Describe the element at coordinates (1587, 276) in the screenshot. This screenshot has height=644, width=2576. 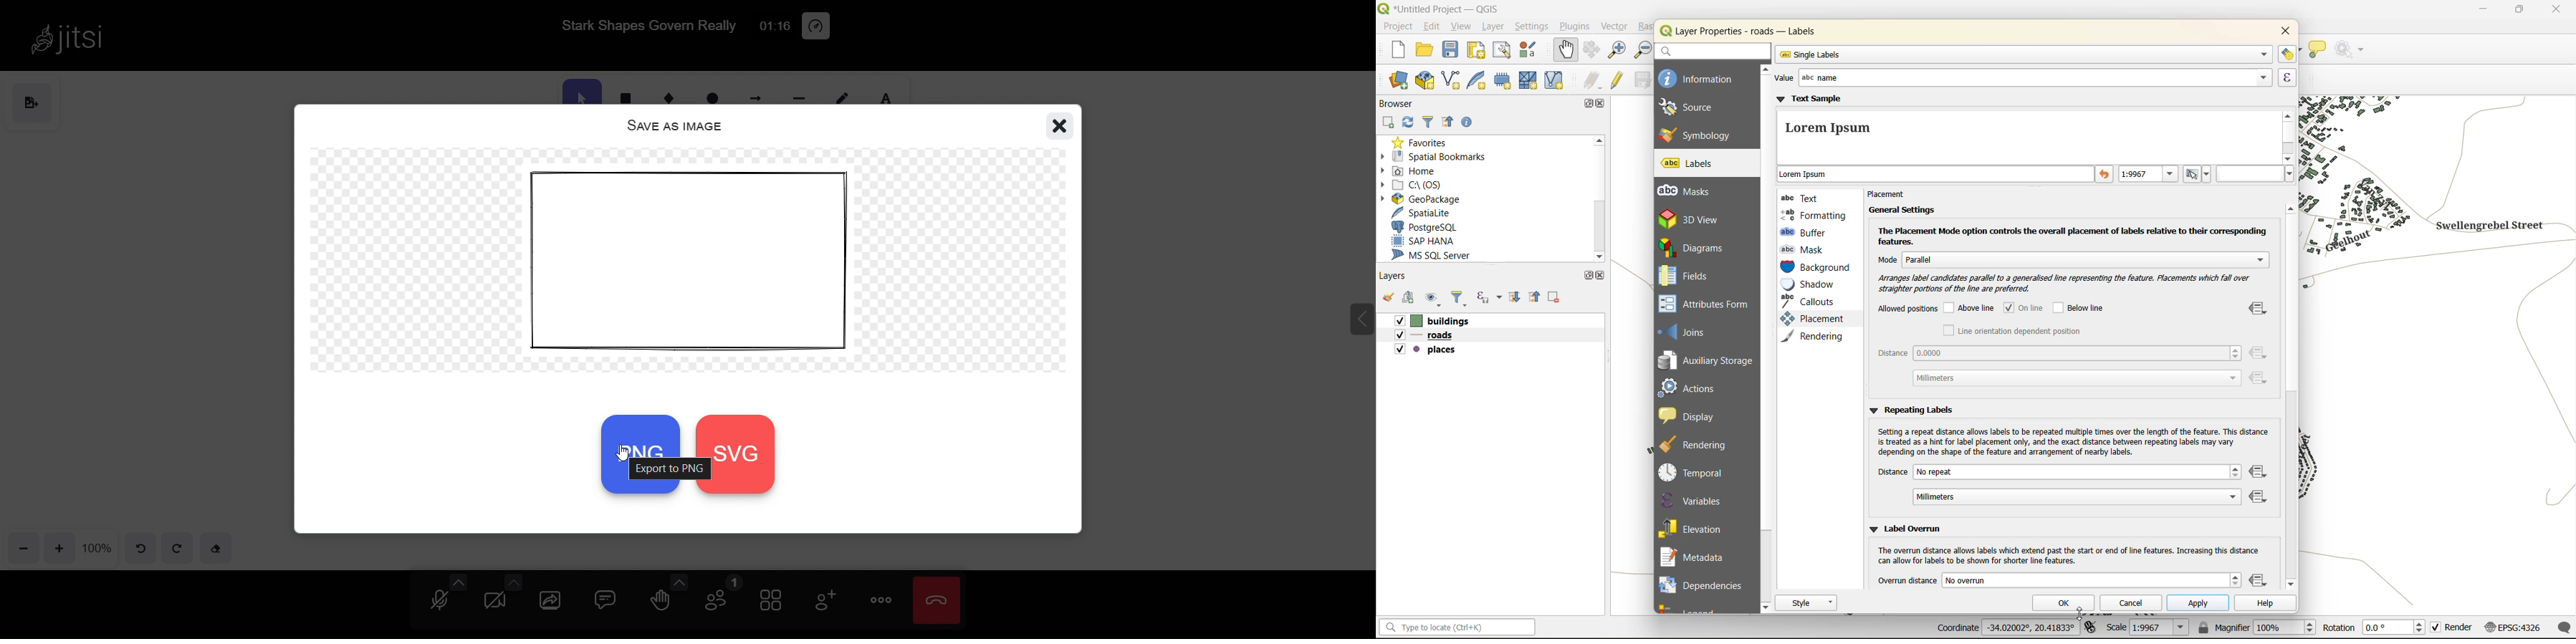
I see `maximize` at that location.